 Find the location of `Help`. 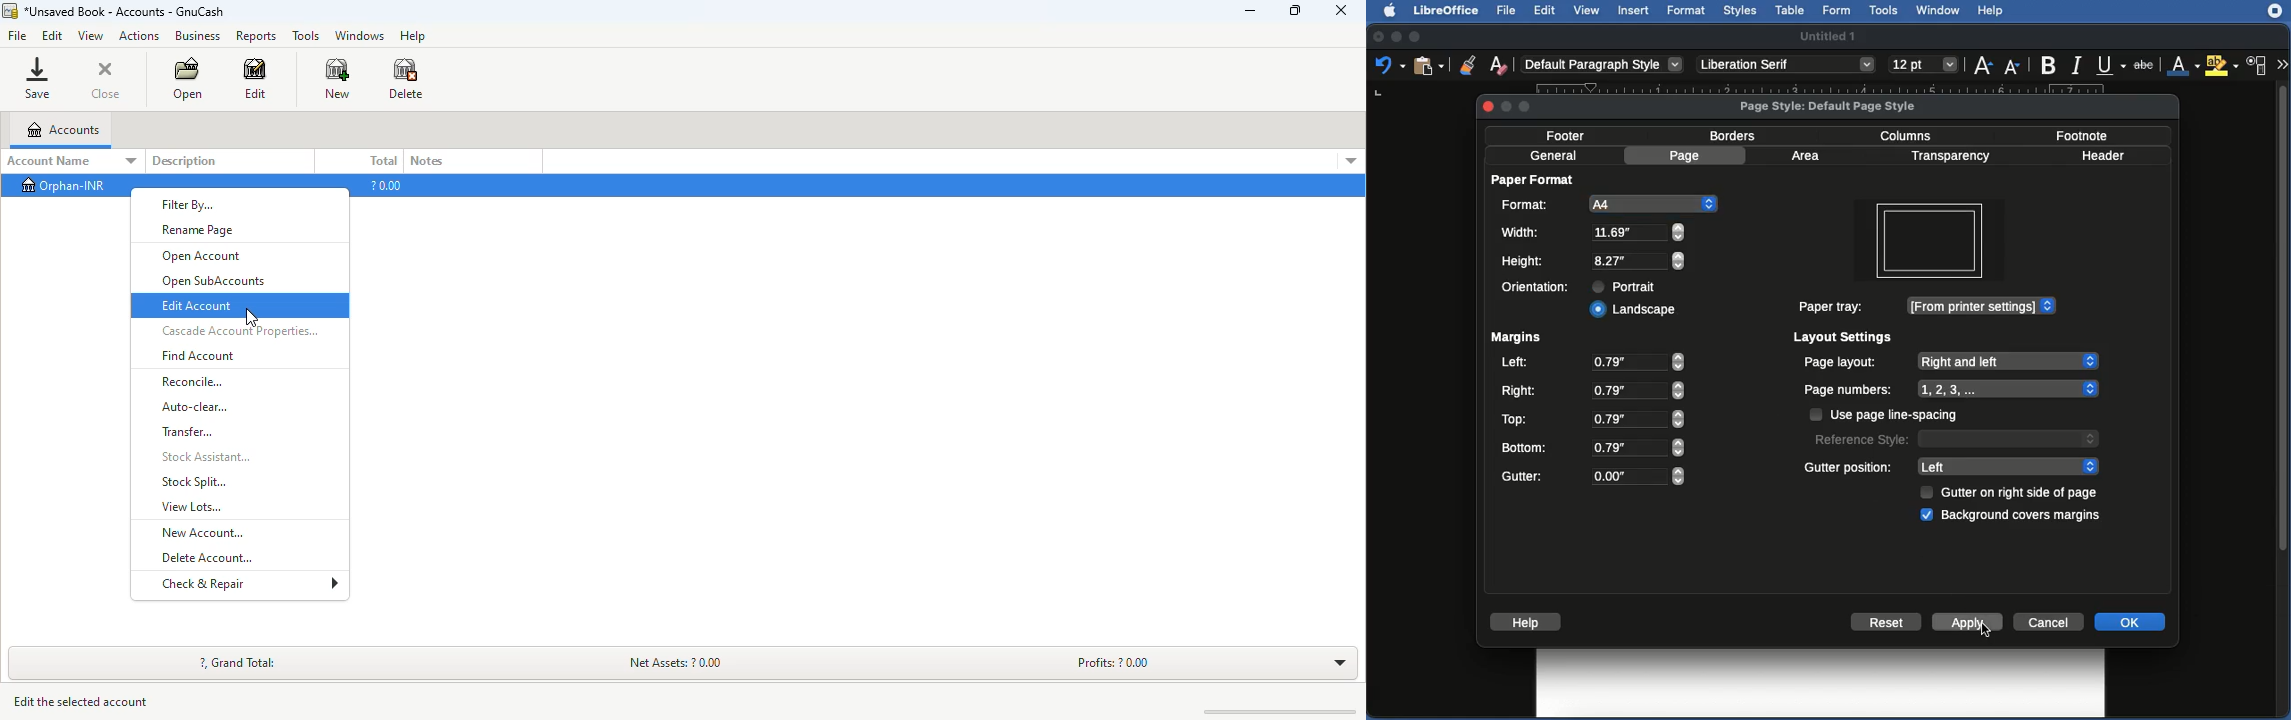

Help is located at coordinates (1995, 11).